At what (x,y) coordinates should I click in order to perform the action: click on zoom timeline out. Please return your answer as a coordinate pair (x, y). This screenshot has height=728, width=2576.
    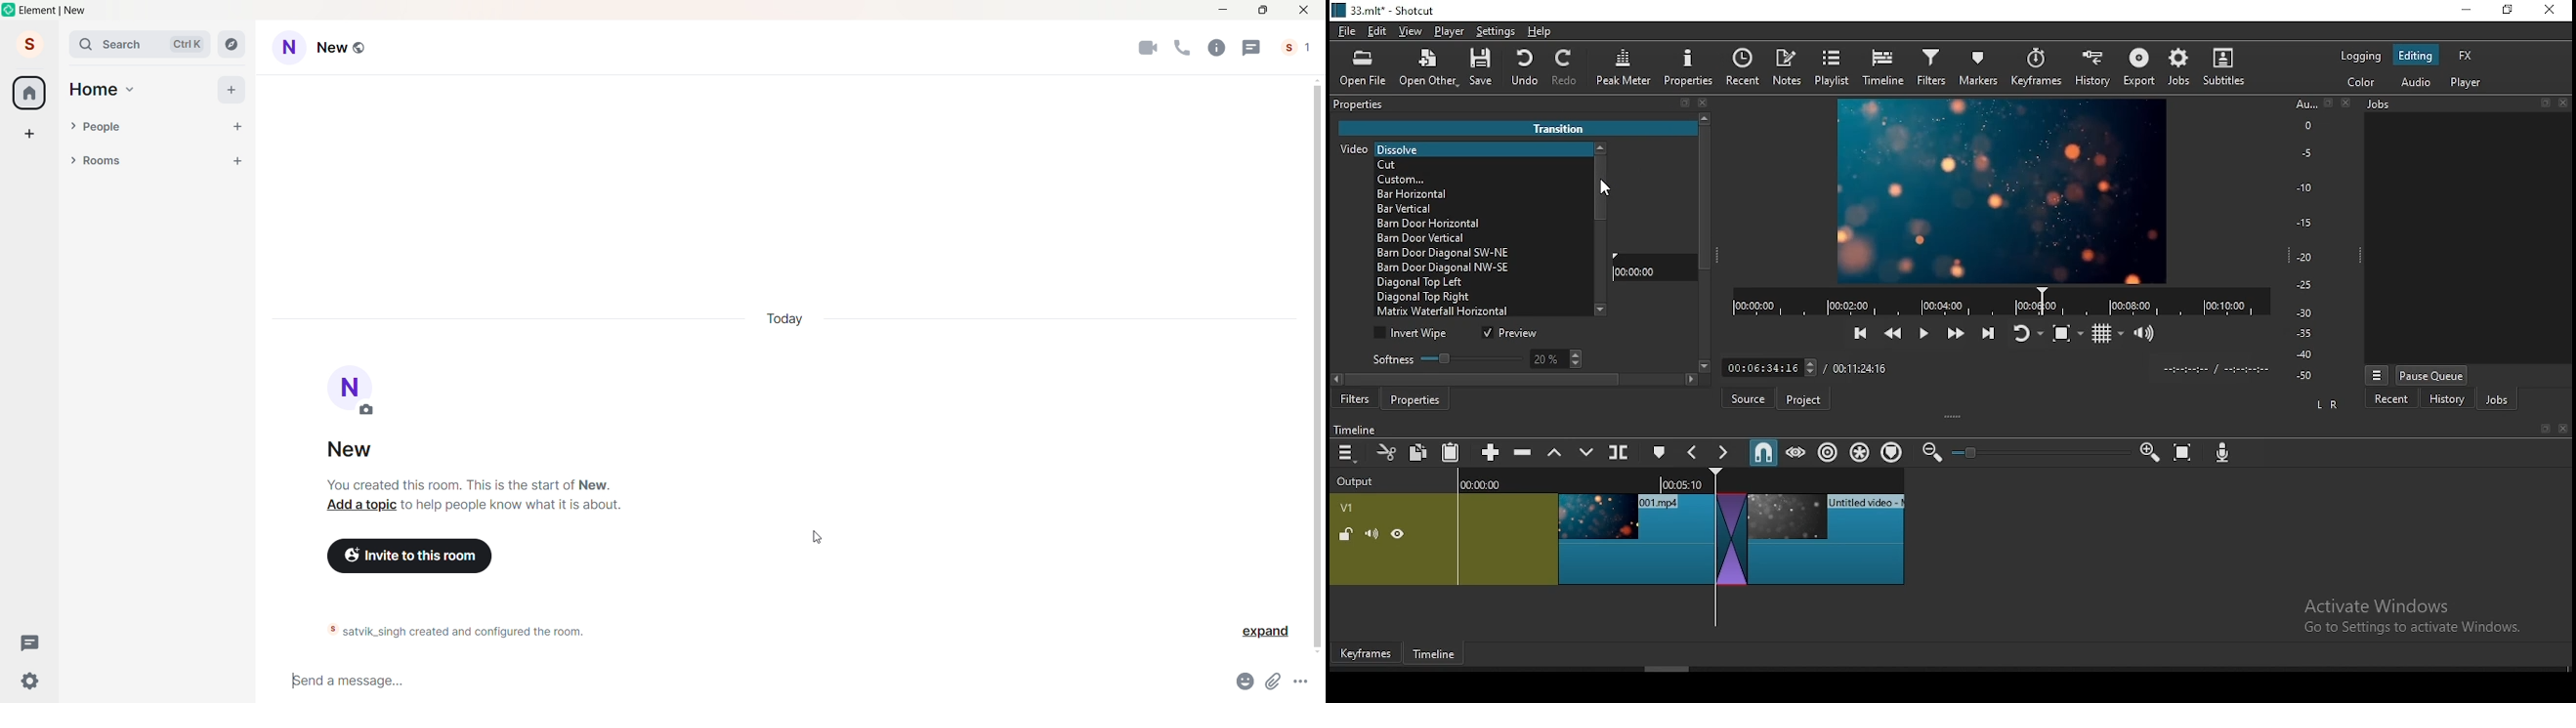
    Looking at the image, I should click on (1929, 453).